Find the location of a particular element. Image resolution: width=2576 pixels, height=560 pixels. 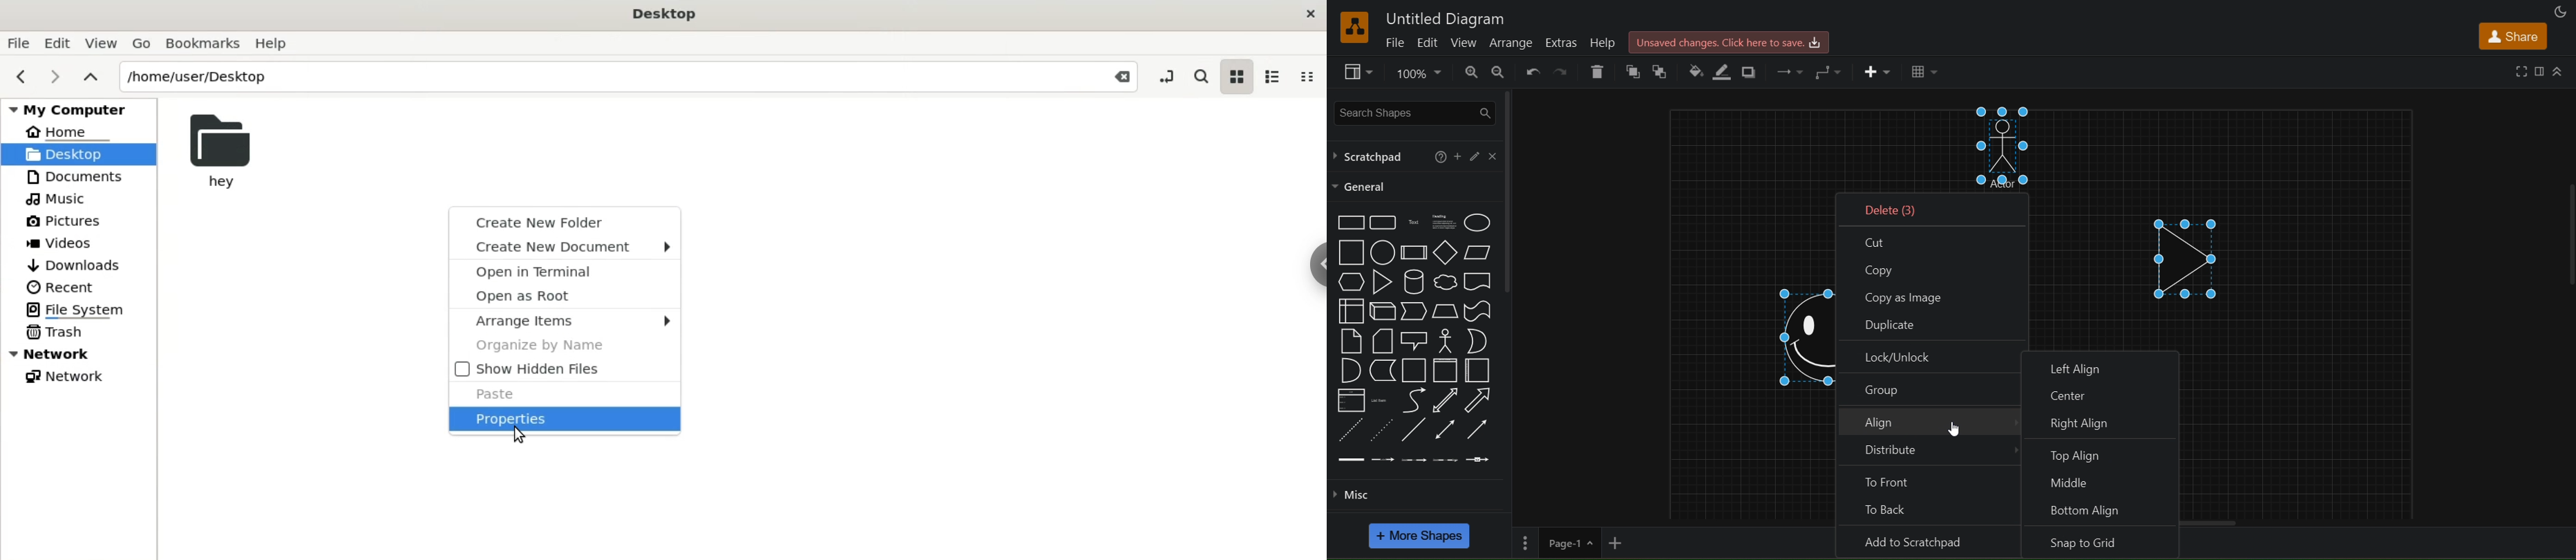

cloud is located at coordinates (1446, 282).